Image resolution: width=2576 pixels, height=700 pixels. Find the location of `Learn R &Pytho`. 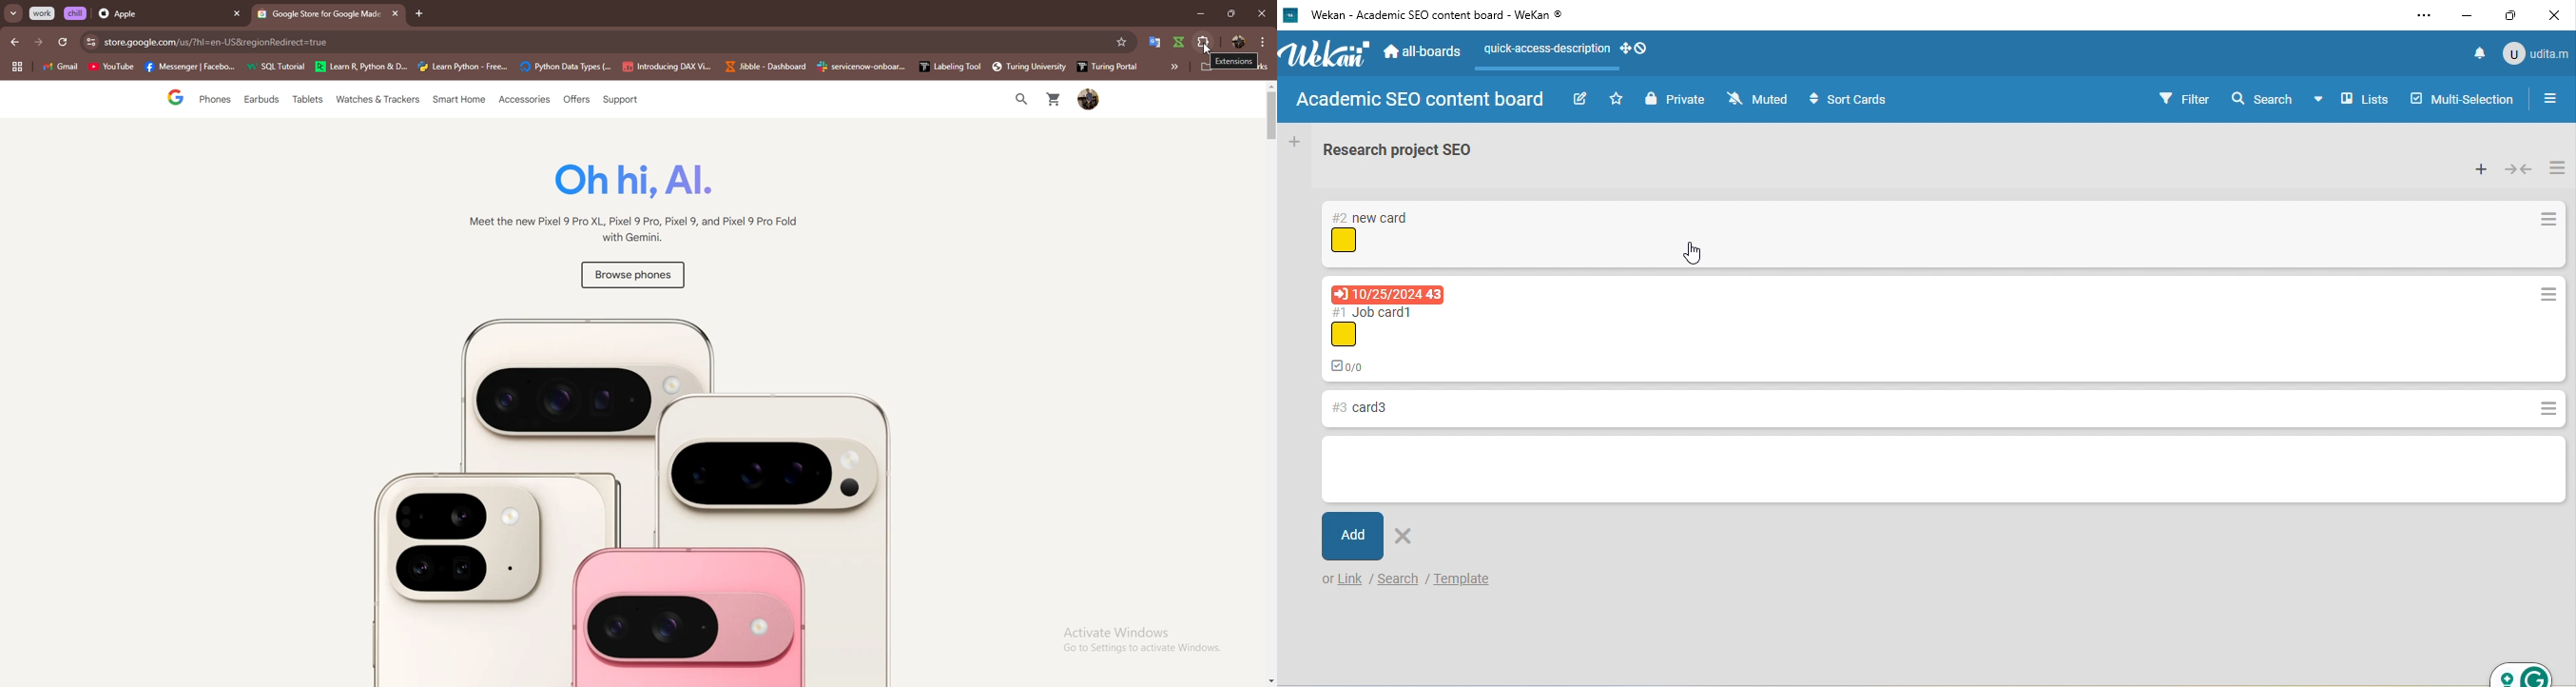

Learn R &Pytho is located at coordinates (362, 67).